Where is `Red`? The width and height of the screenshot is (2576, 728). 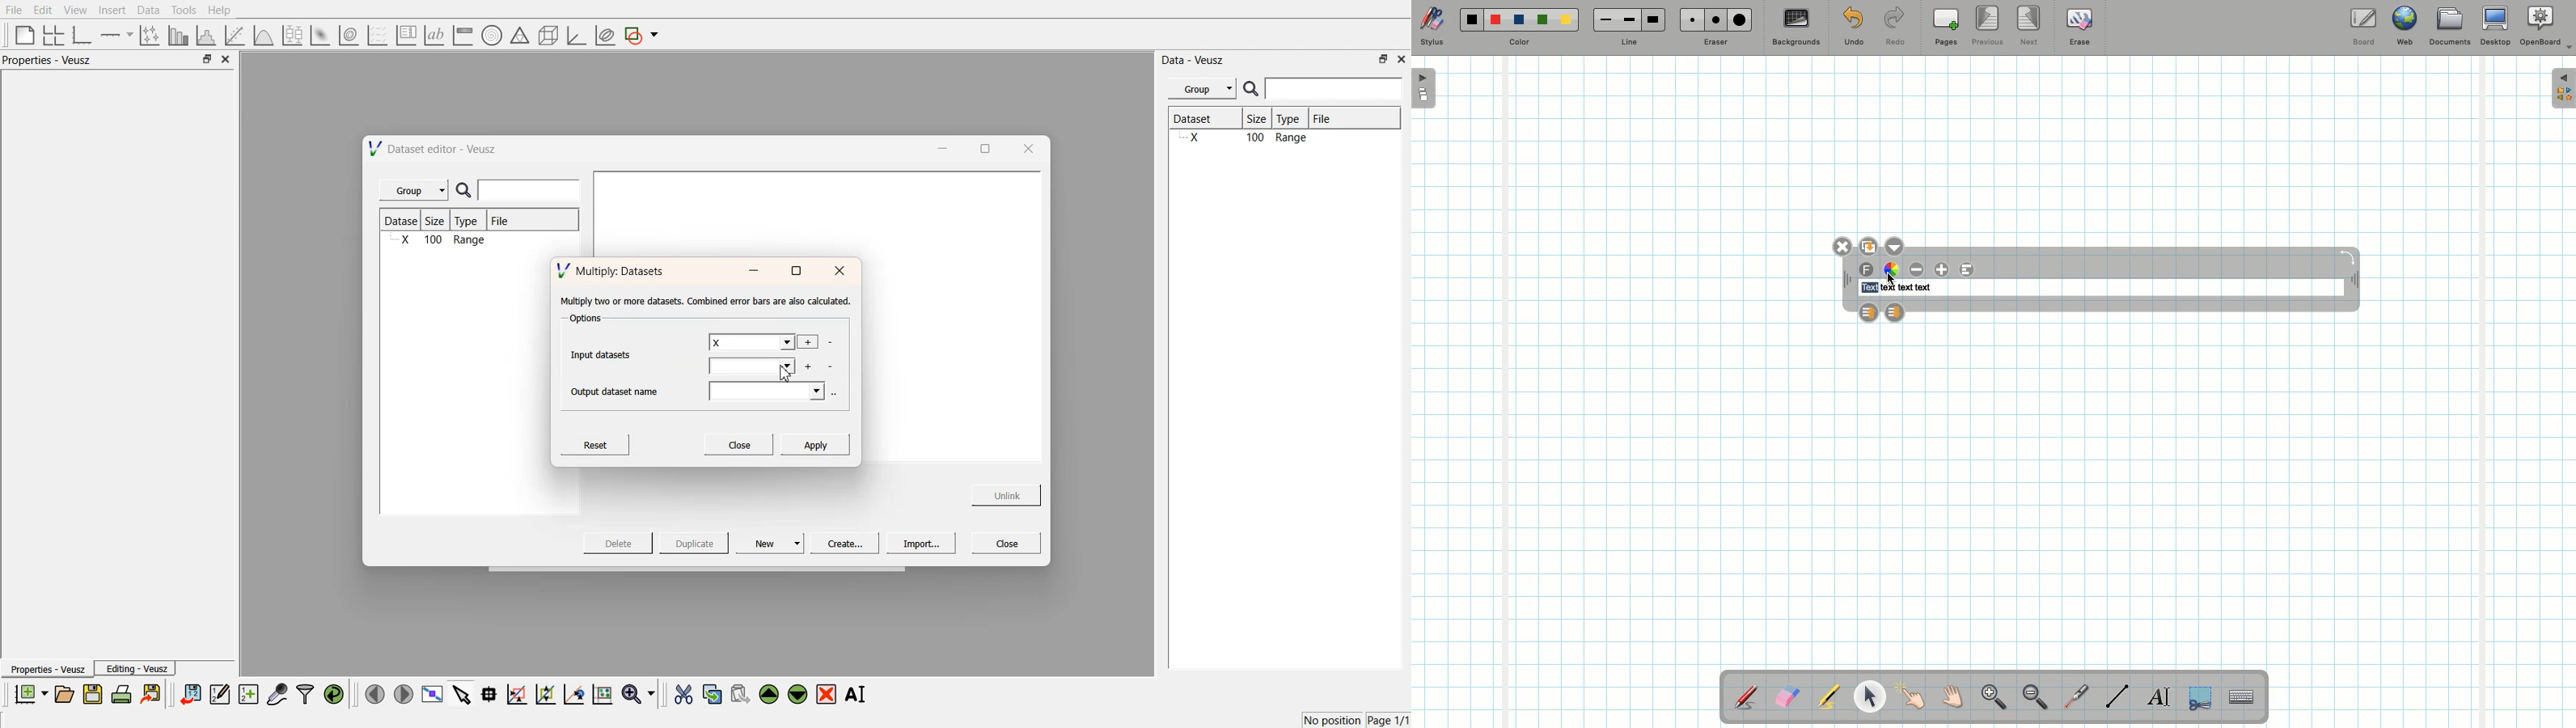 Red is located at coordinates (1496, 20).